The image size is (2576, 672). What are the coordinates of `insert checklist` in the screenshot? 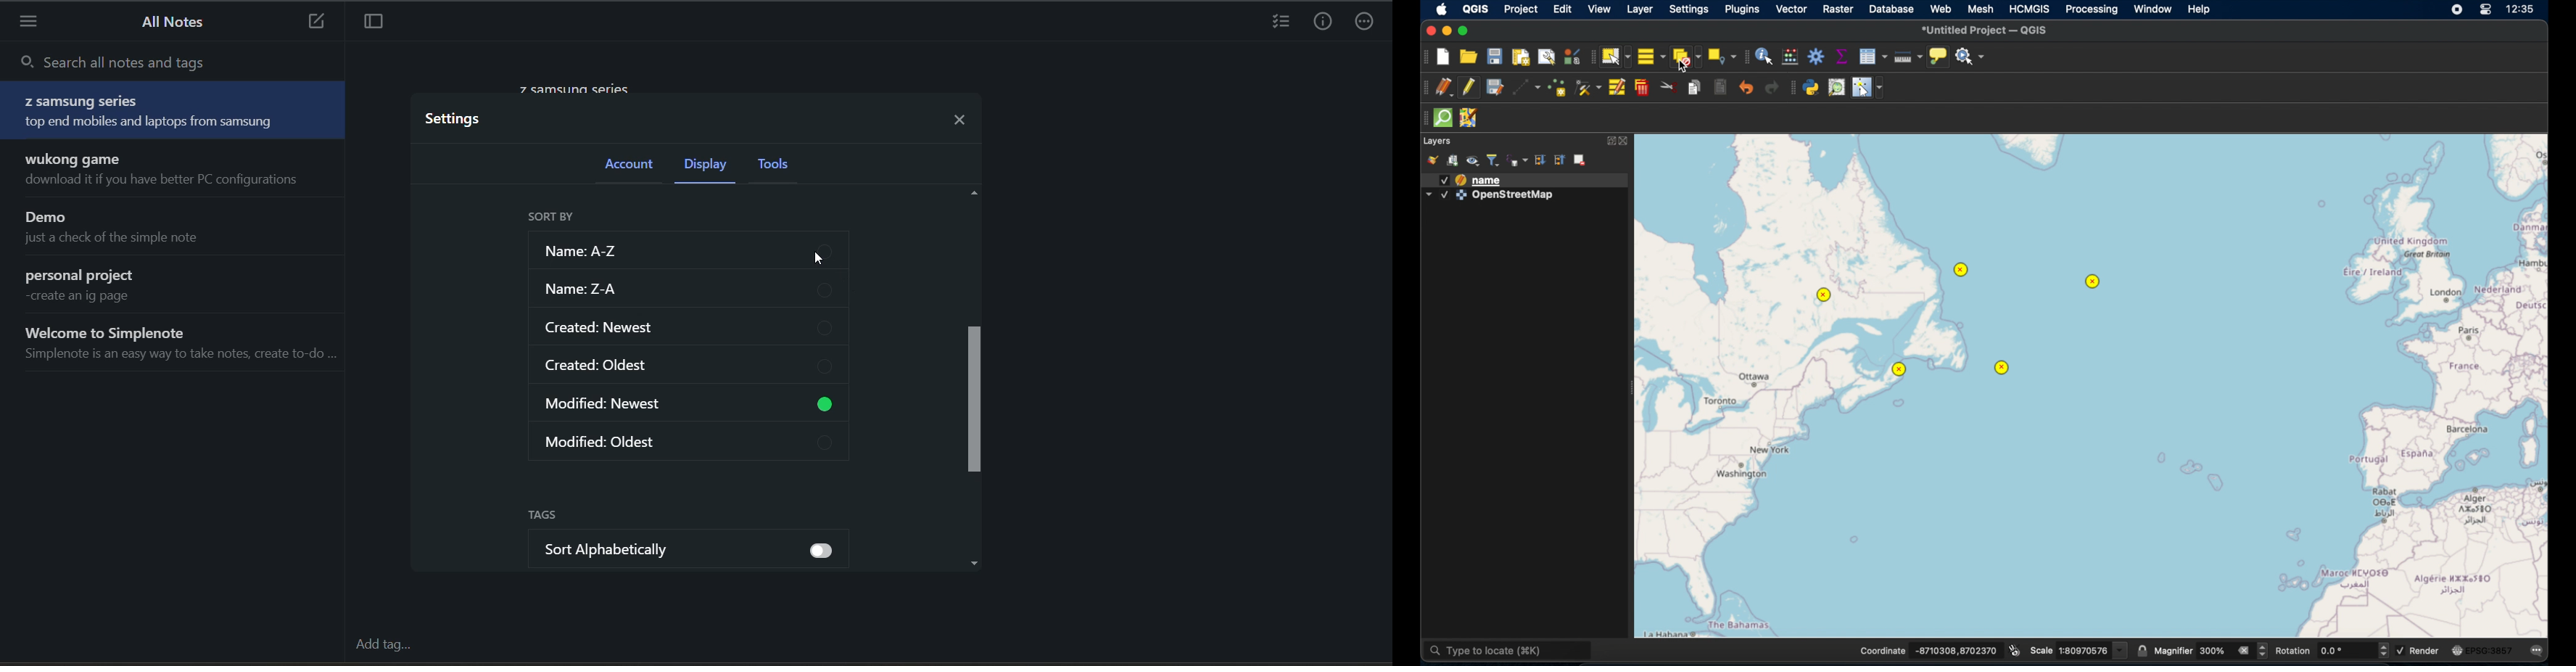 It's located at (1279, 22).